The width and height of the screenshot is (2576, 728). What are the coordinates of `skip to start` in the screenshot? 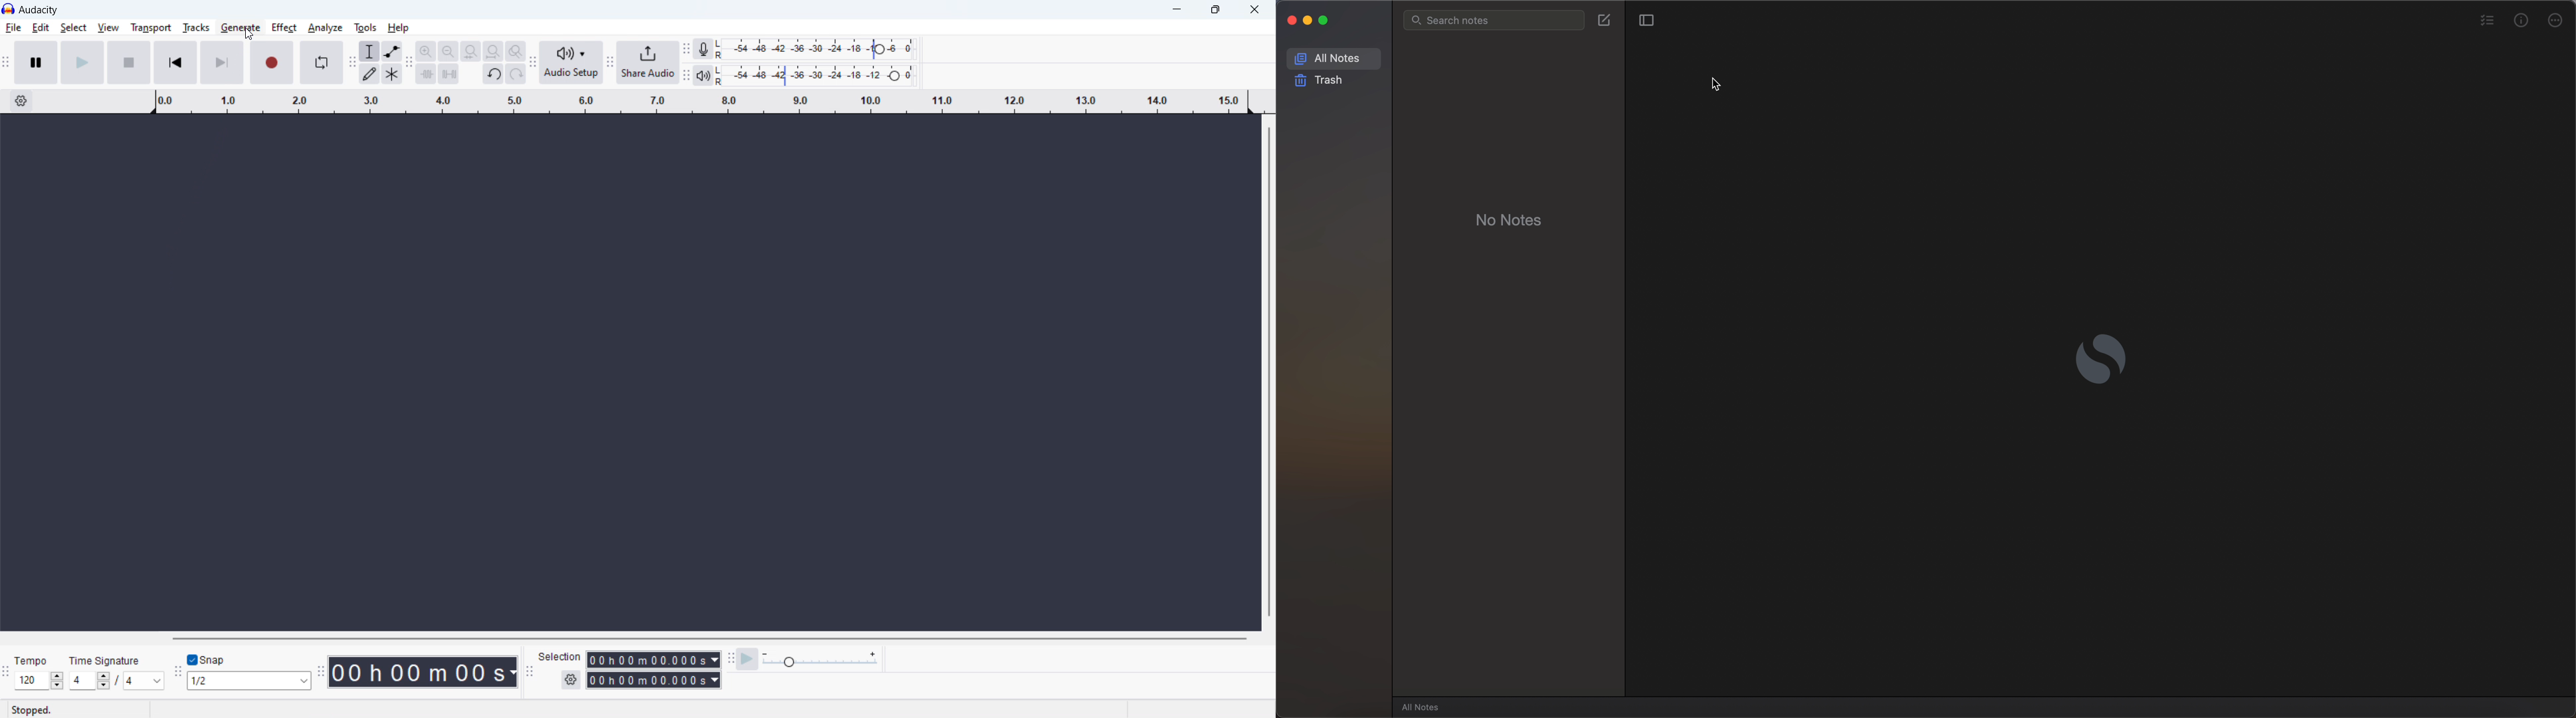 It's located at (175, 62).